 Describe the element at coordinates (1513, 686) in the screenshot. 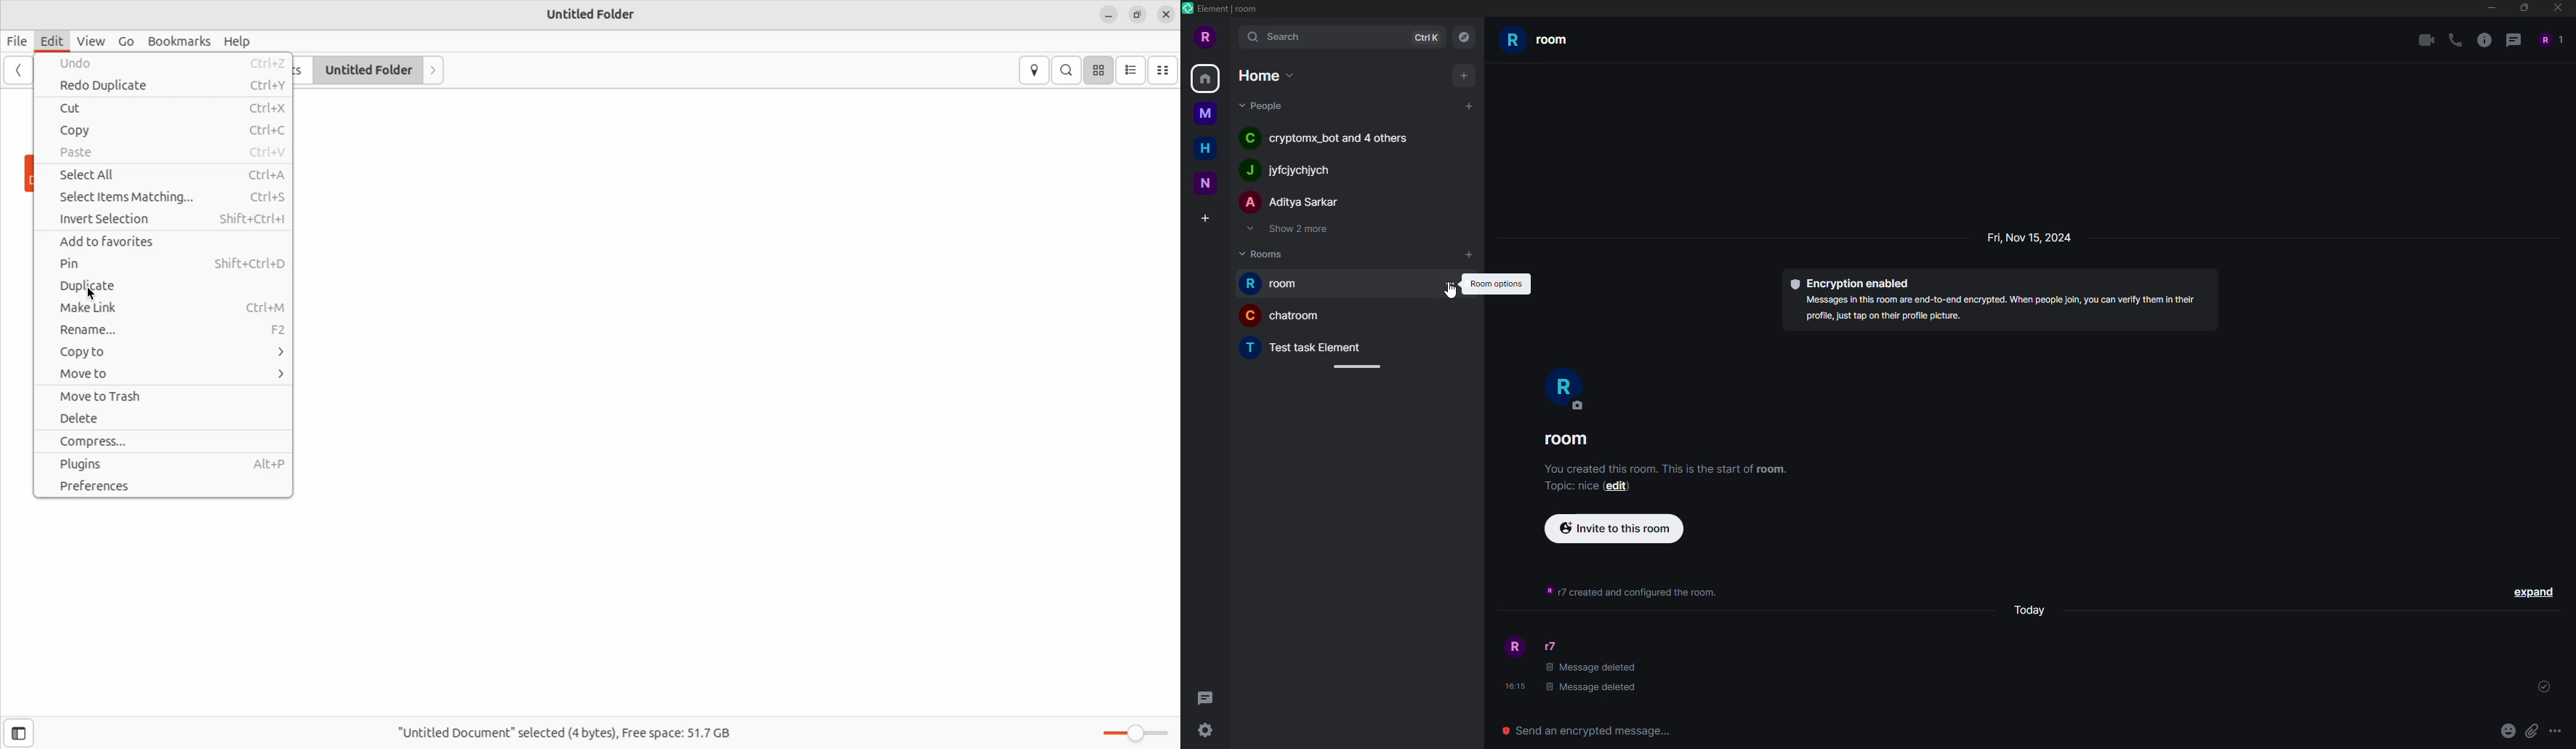

I see `time` at that location.